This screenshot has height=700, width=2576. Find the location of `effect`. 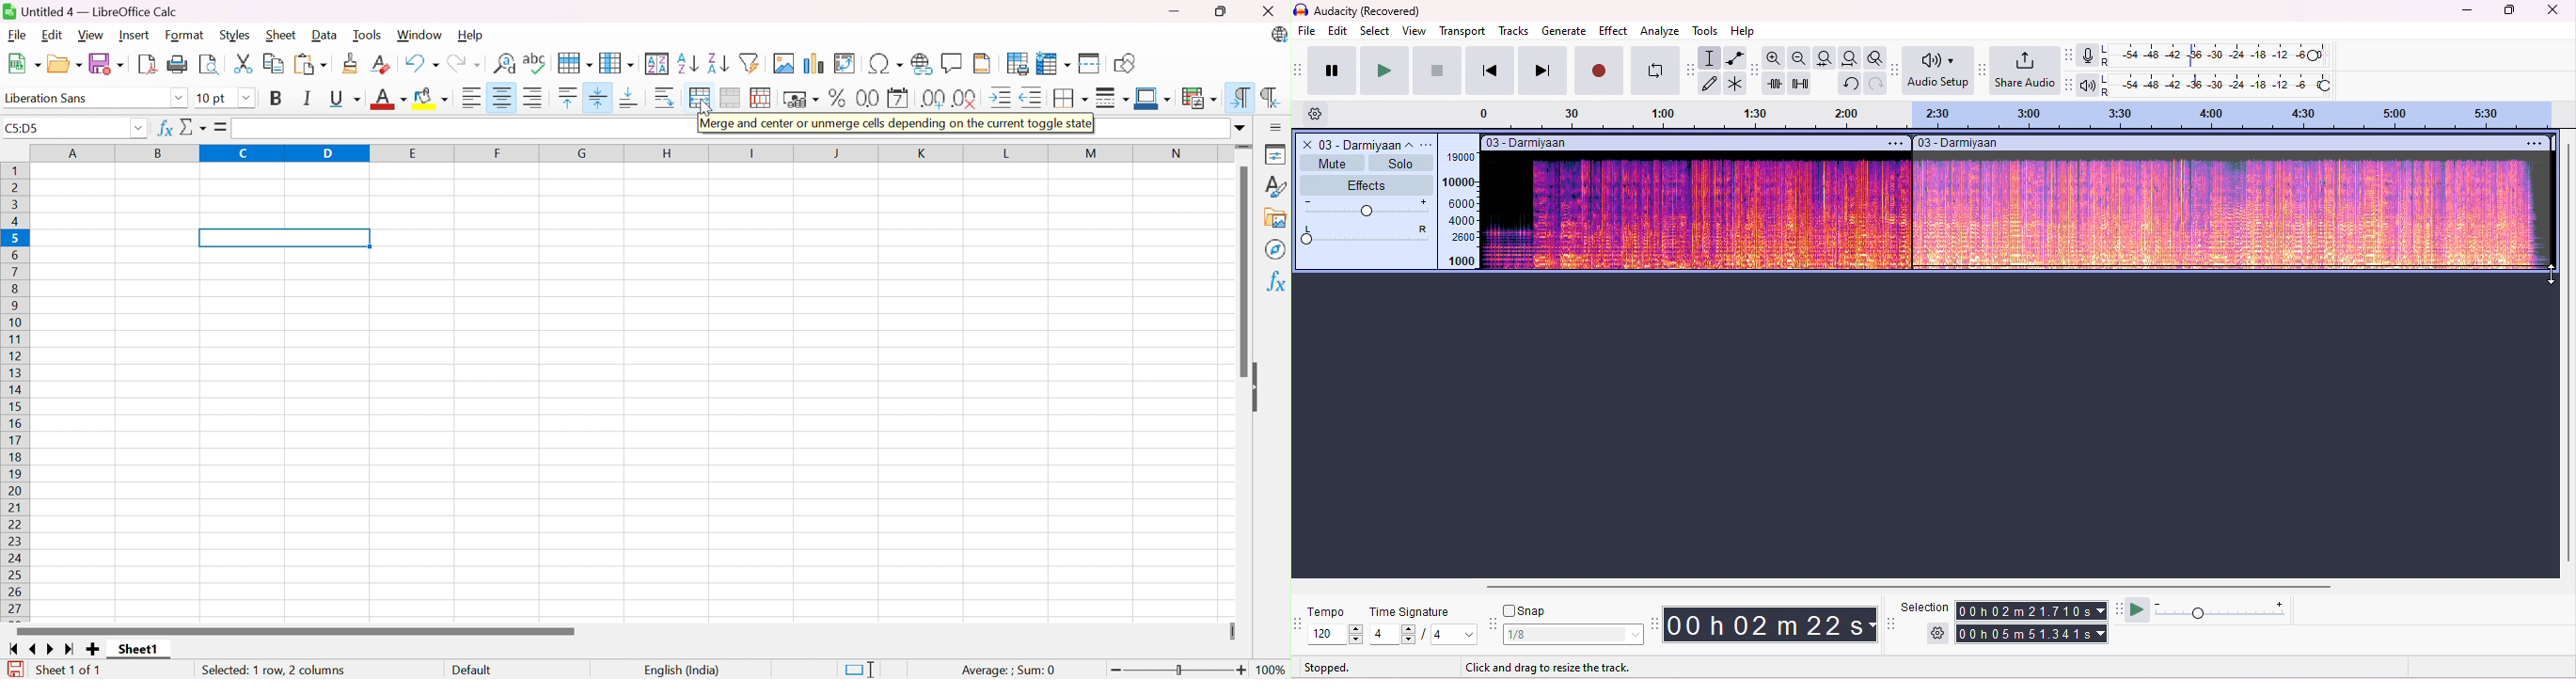

effect is located at coordinates (1613, 32).